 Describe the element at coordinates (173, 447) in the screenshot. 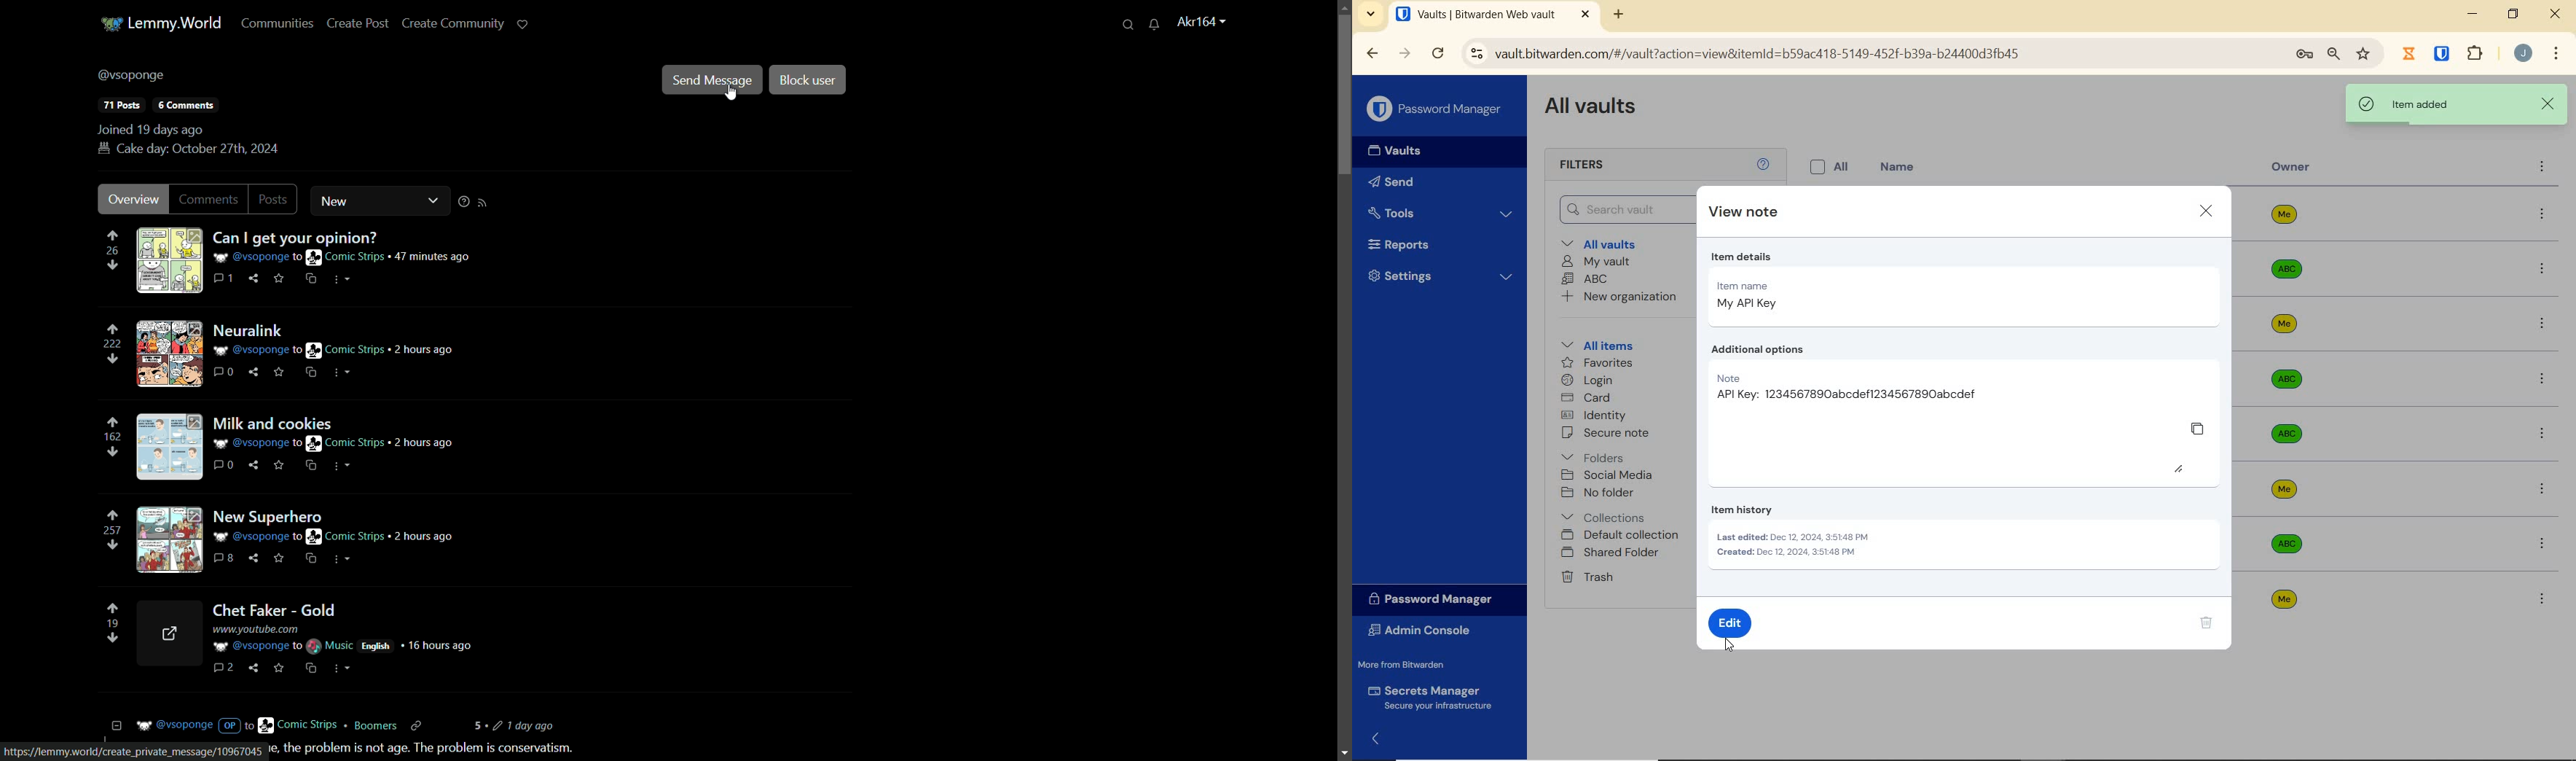

I see `image` at that location.